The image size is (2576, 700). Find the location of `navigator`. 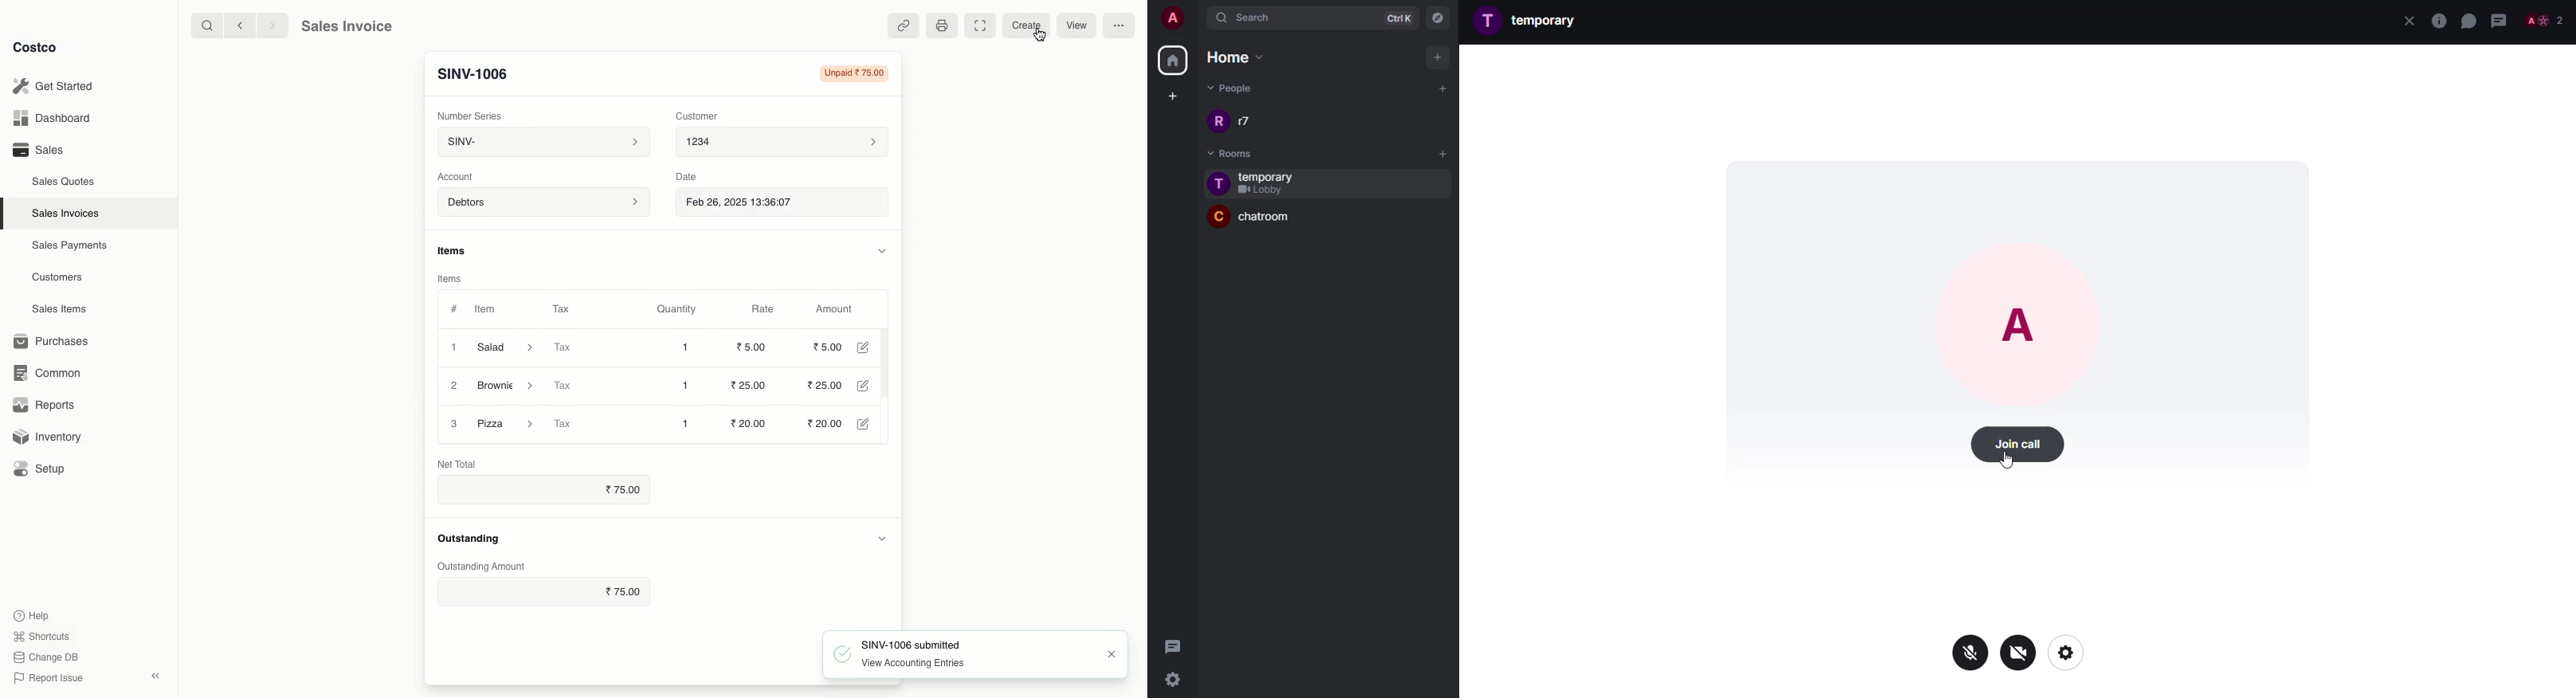

navigator is located at coordinates (1437, 19).